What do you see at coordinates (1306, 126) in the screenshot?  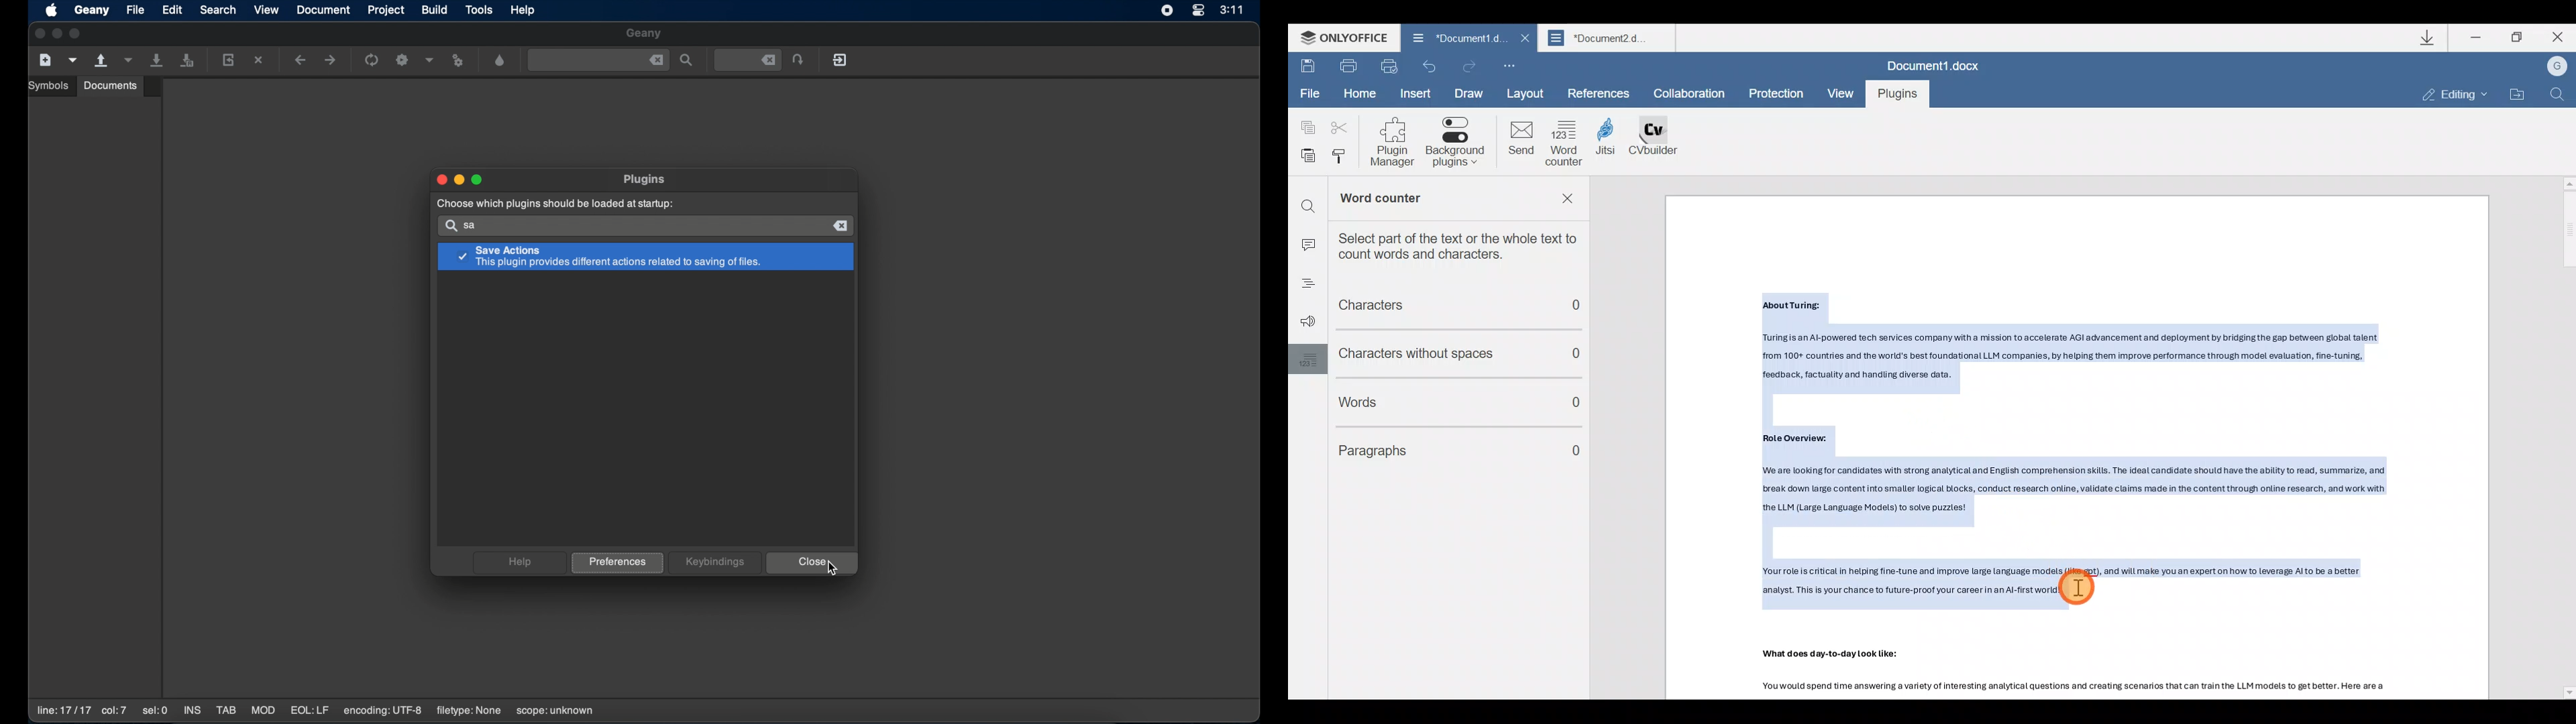 I see `Copy` at bounding box center [1306, 126].